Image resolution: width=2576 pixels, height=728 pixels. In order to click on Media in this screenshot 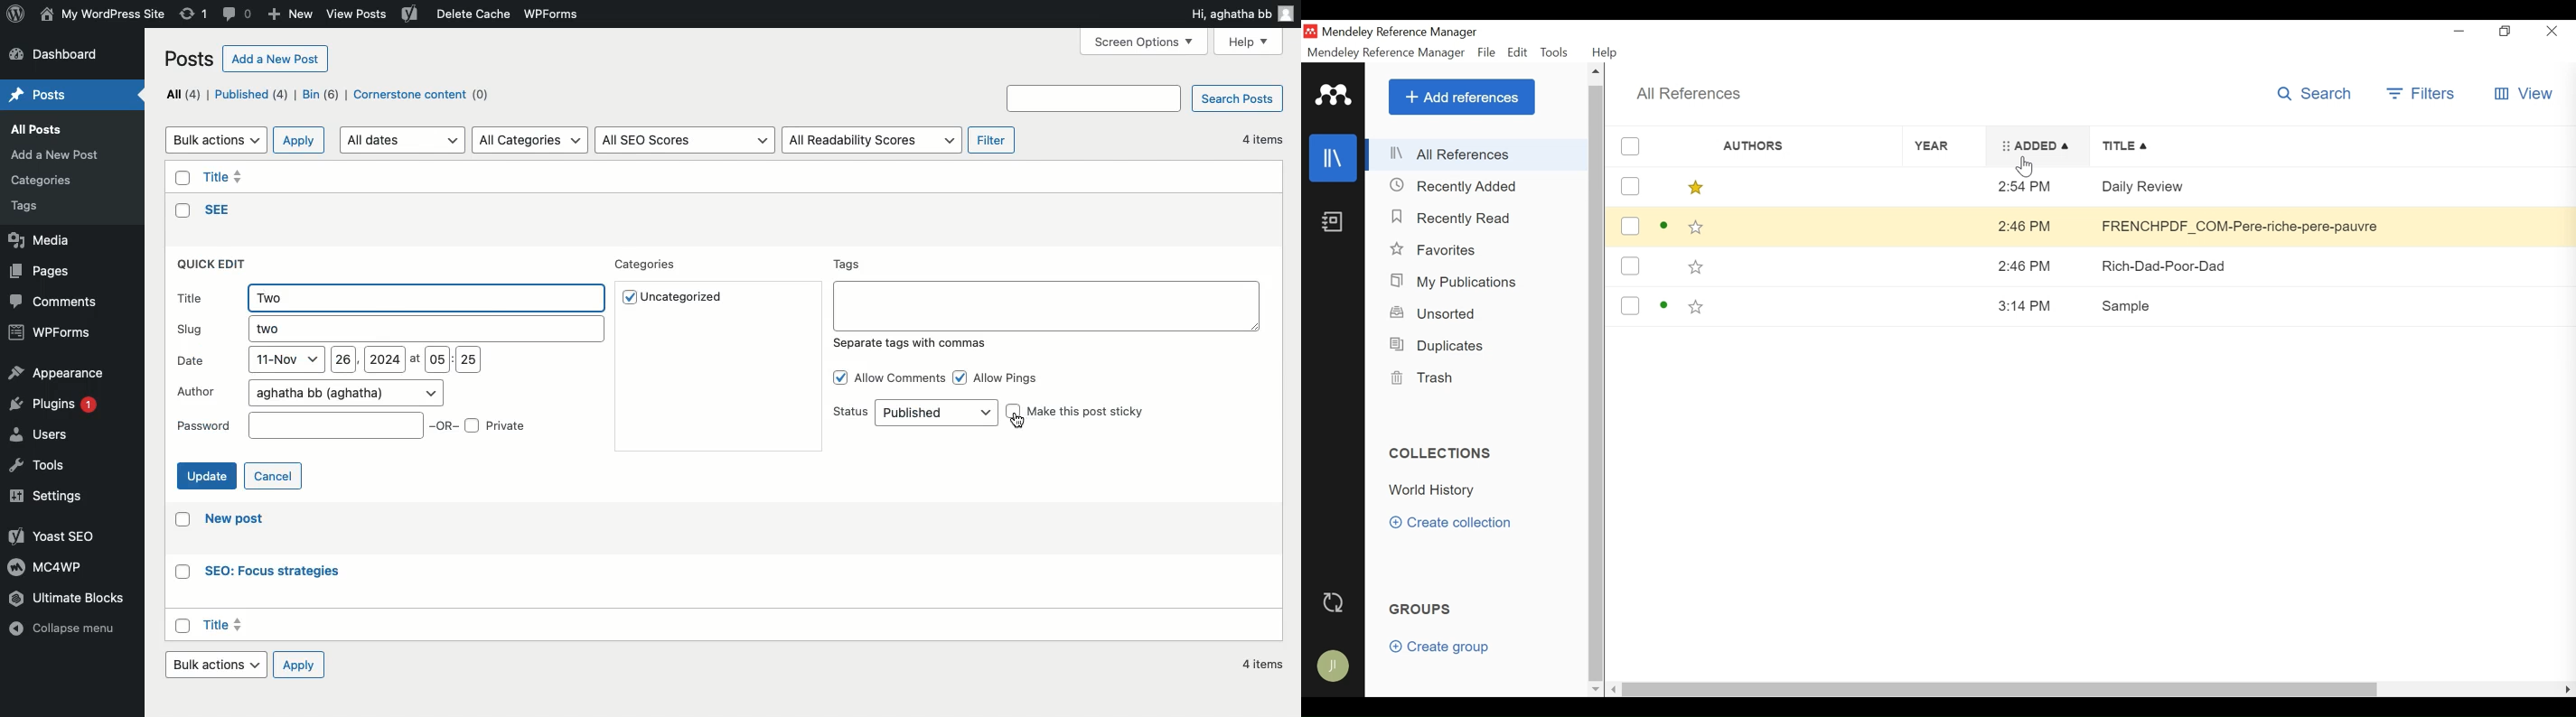, I will do `click(42, 242)`.